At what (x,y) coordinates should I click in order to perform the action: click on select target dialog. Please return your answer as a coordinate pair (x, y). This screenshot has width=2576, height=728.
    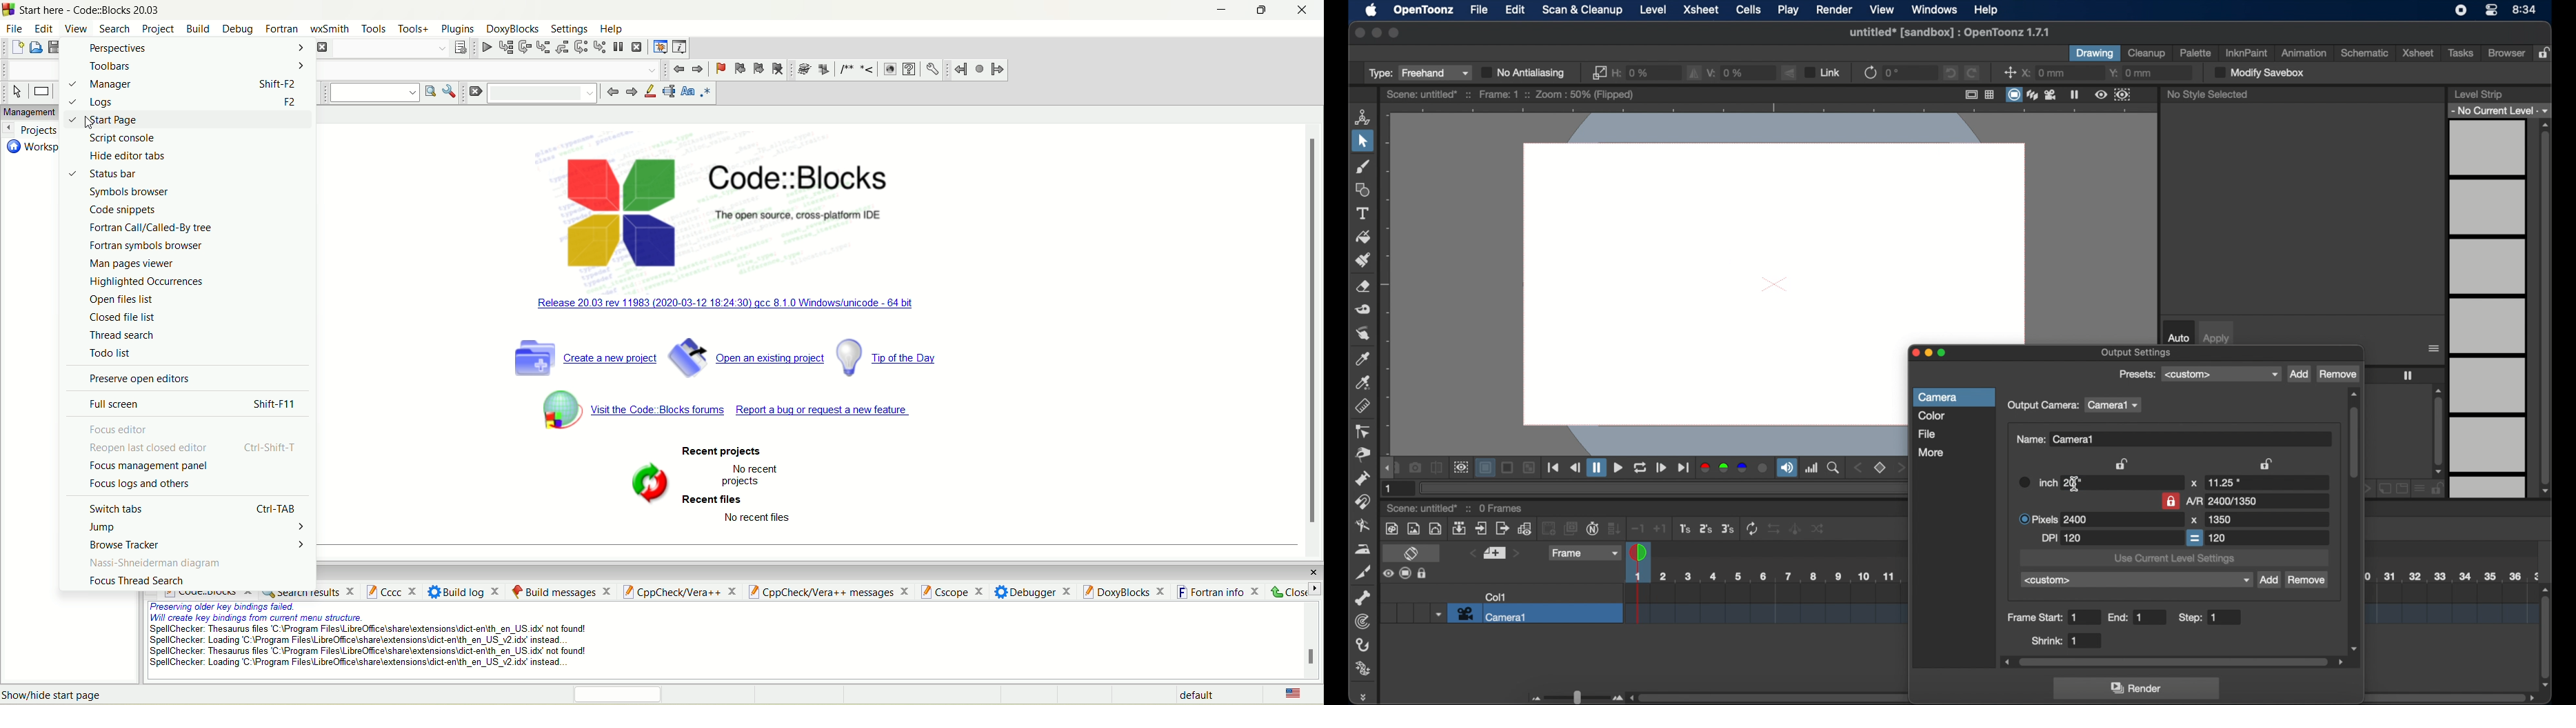
    Looking at the image, I should click on (460, 48).